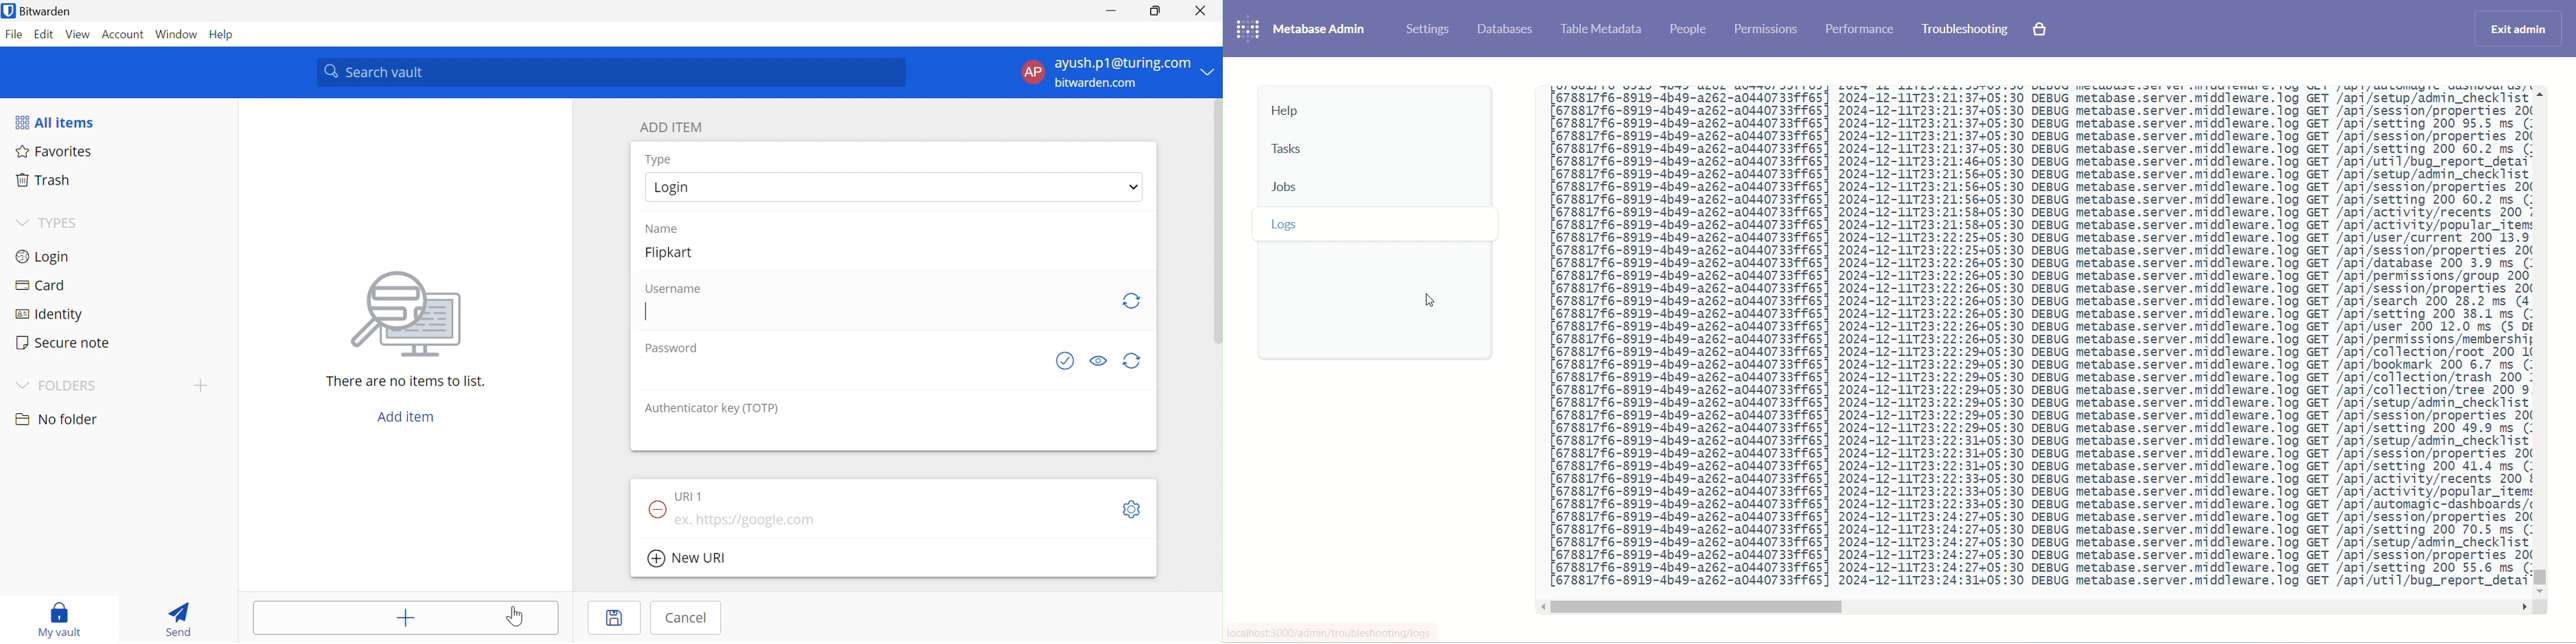 The height and width of the screenshot is (644, 2576). Describe the element at coordinates (1860, 31) in the screenshot. I see `performance` at that location.